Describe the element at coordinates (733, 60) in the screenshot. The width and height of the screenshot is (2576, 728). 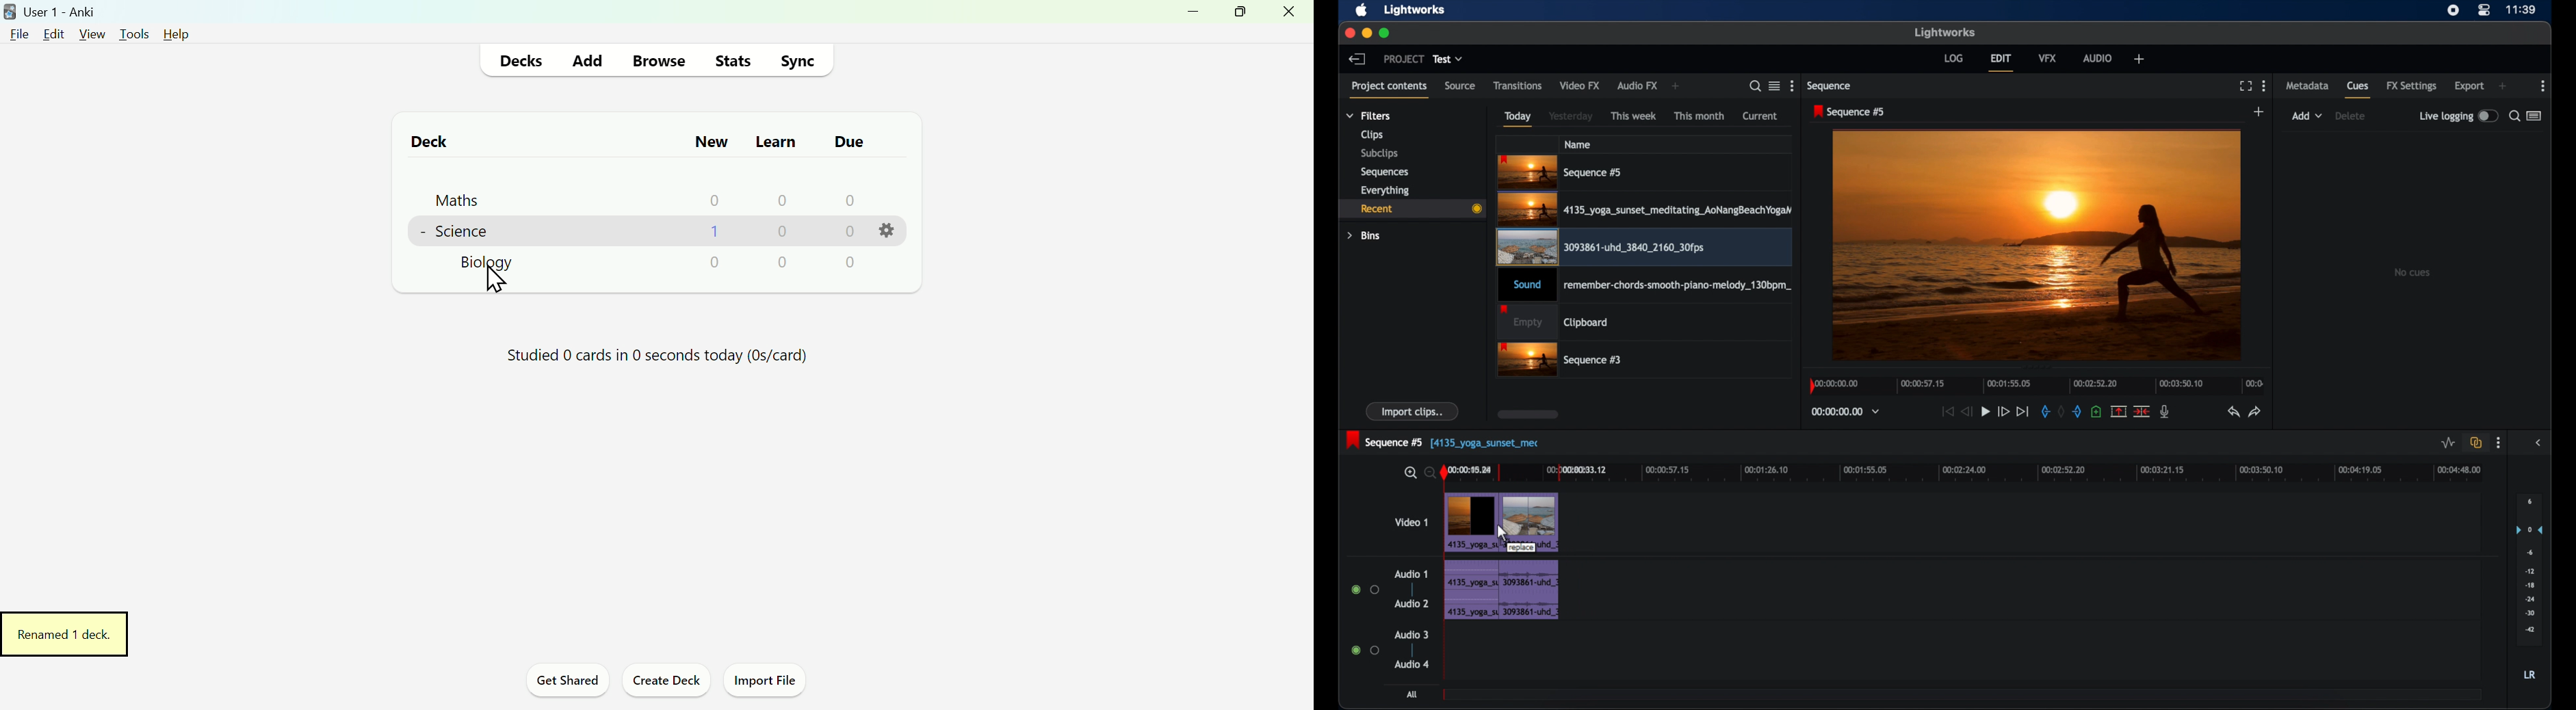
I see `Stats` at that location.